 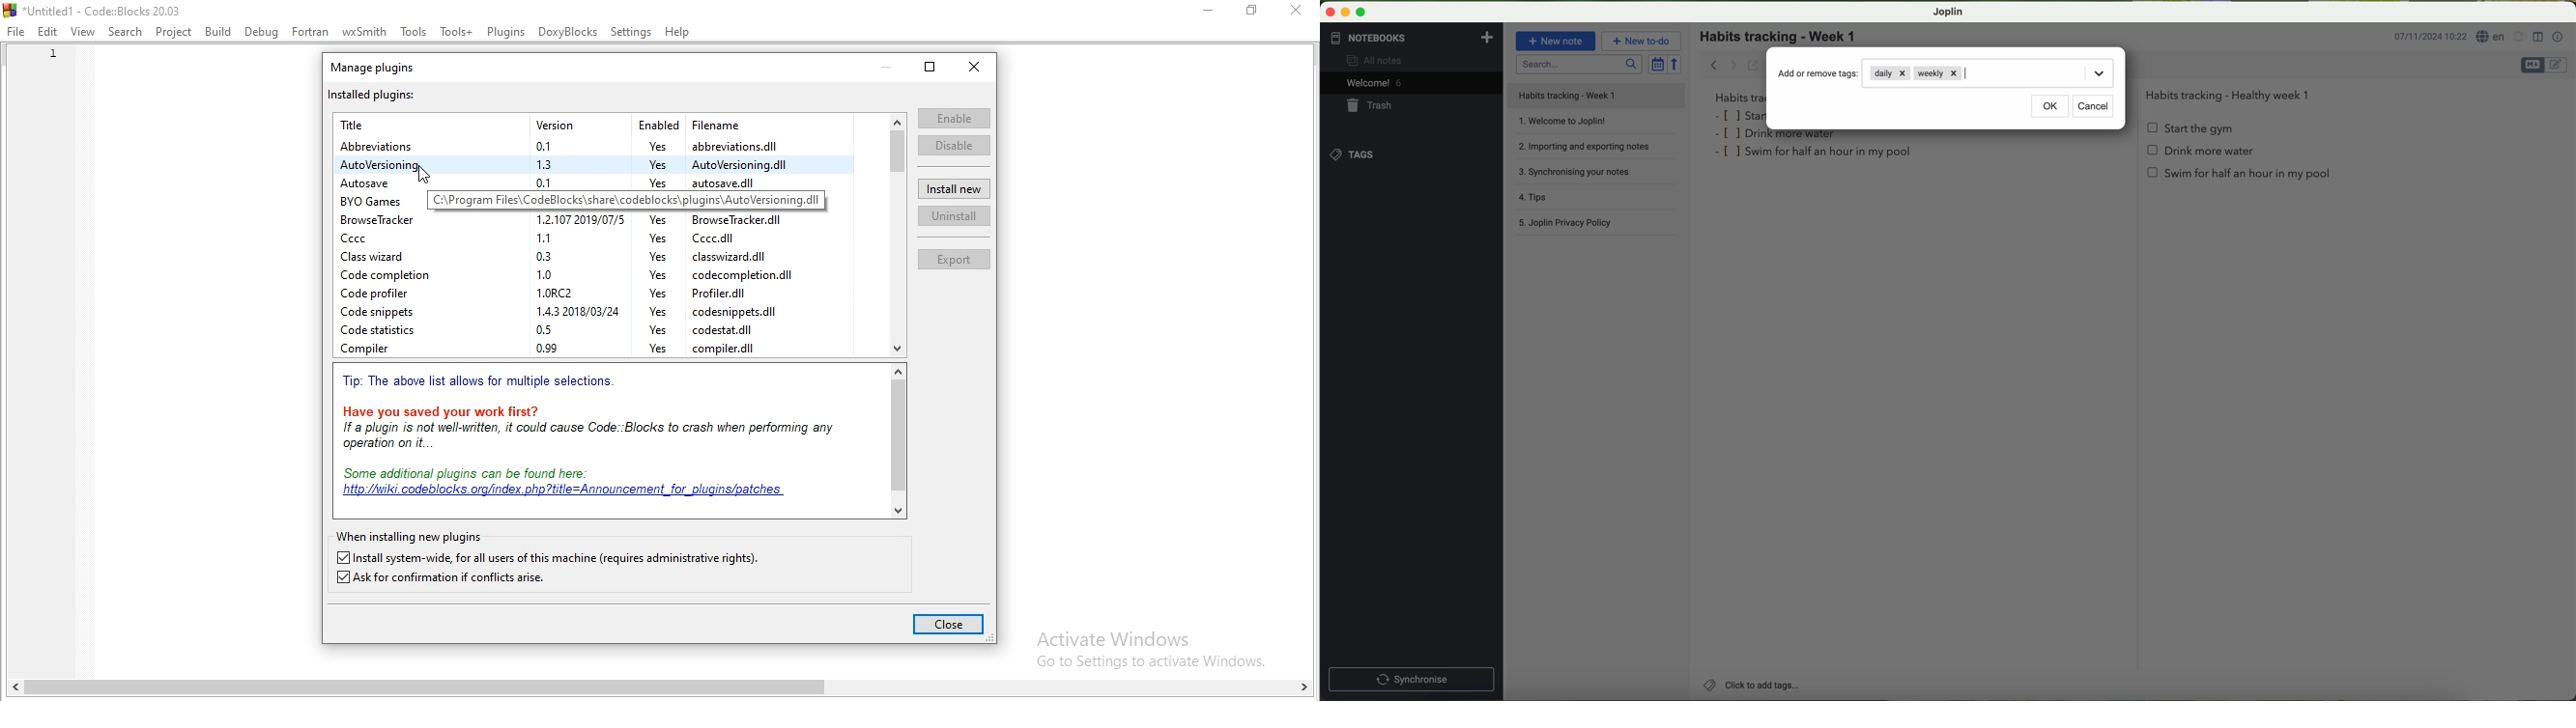 What do you see at coordinates (1596, 96) in the screenshot?
I see `file title` at bounding box center [1596, 96].